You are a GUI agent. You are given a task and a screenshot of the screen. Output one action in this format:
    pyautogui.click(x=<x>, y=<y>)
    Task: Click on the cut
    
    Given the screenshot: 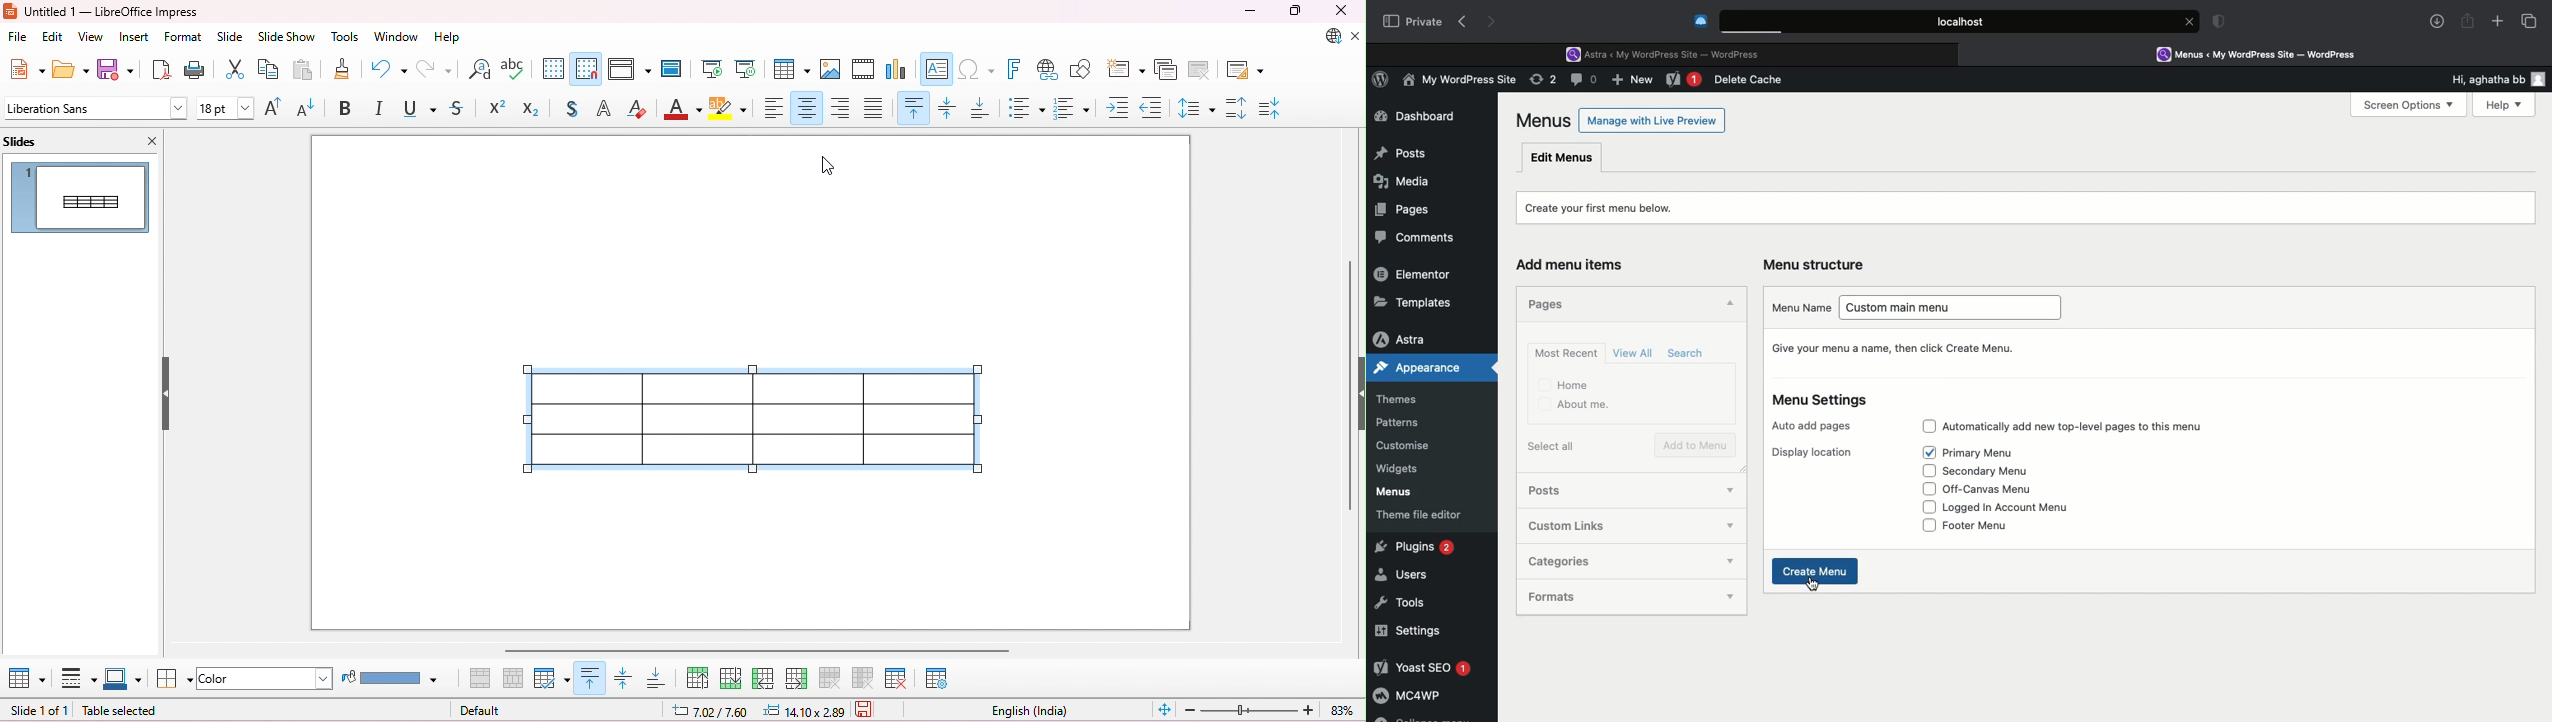 What is the action you would take?
    pyautogui.click(x=237, y=71)
    